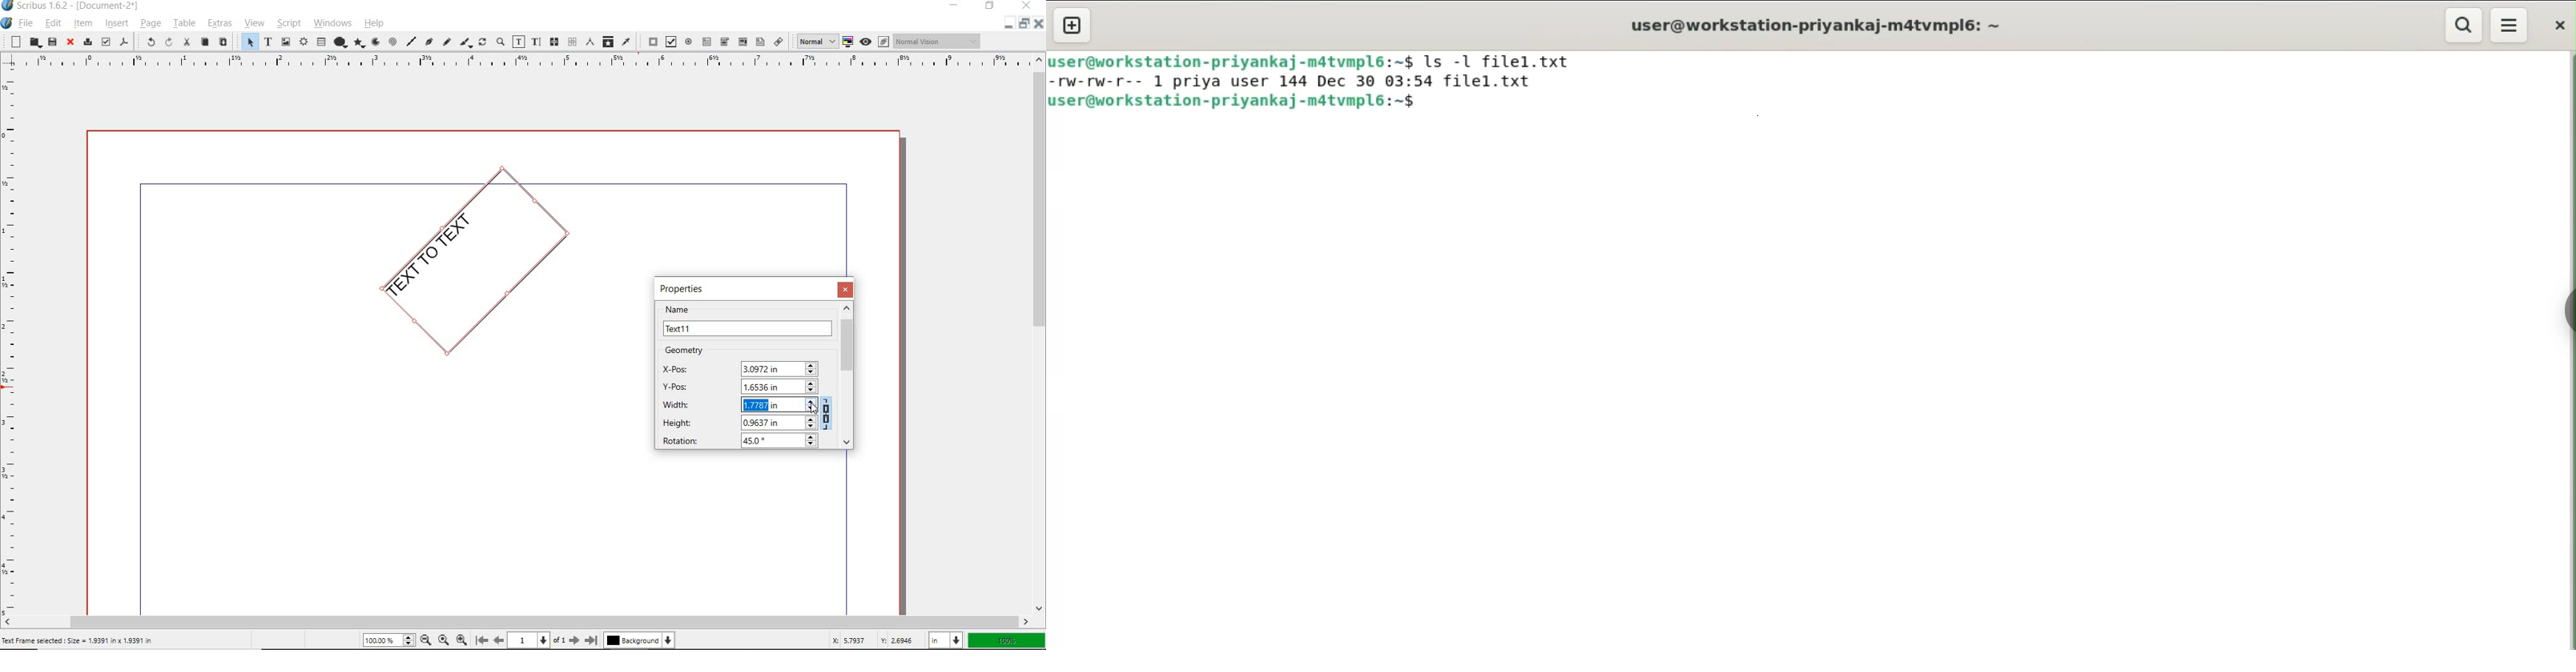 This screenshot has height=672, width=2576. Describe the element at coordinates (375, 43) in the screenshot. I see `arc` at that location.